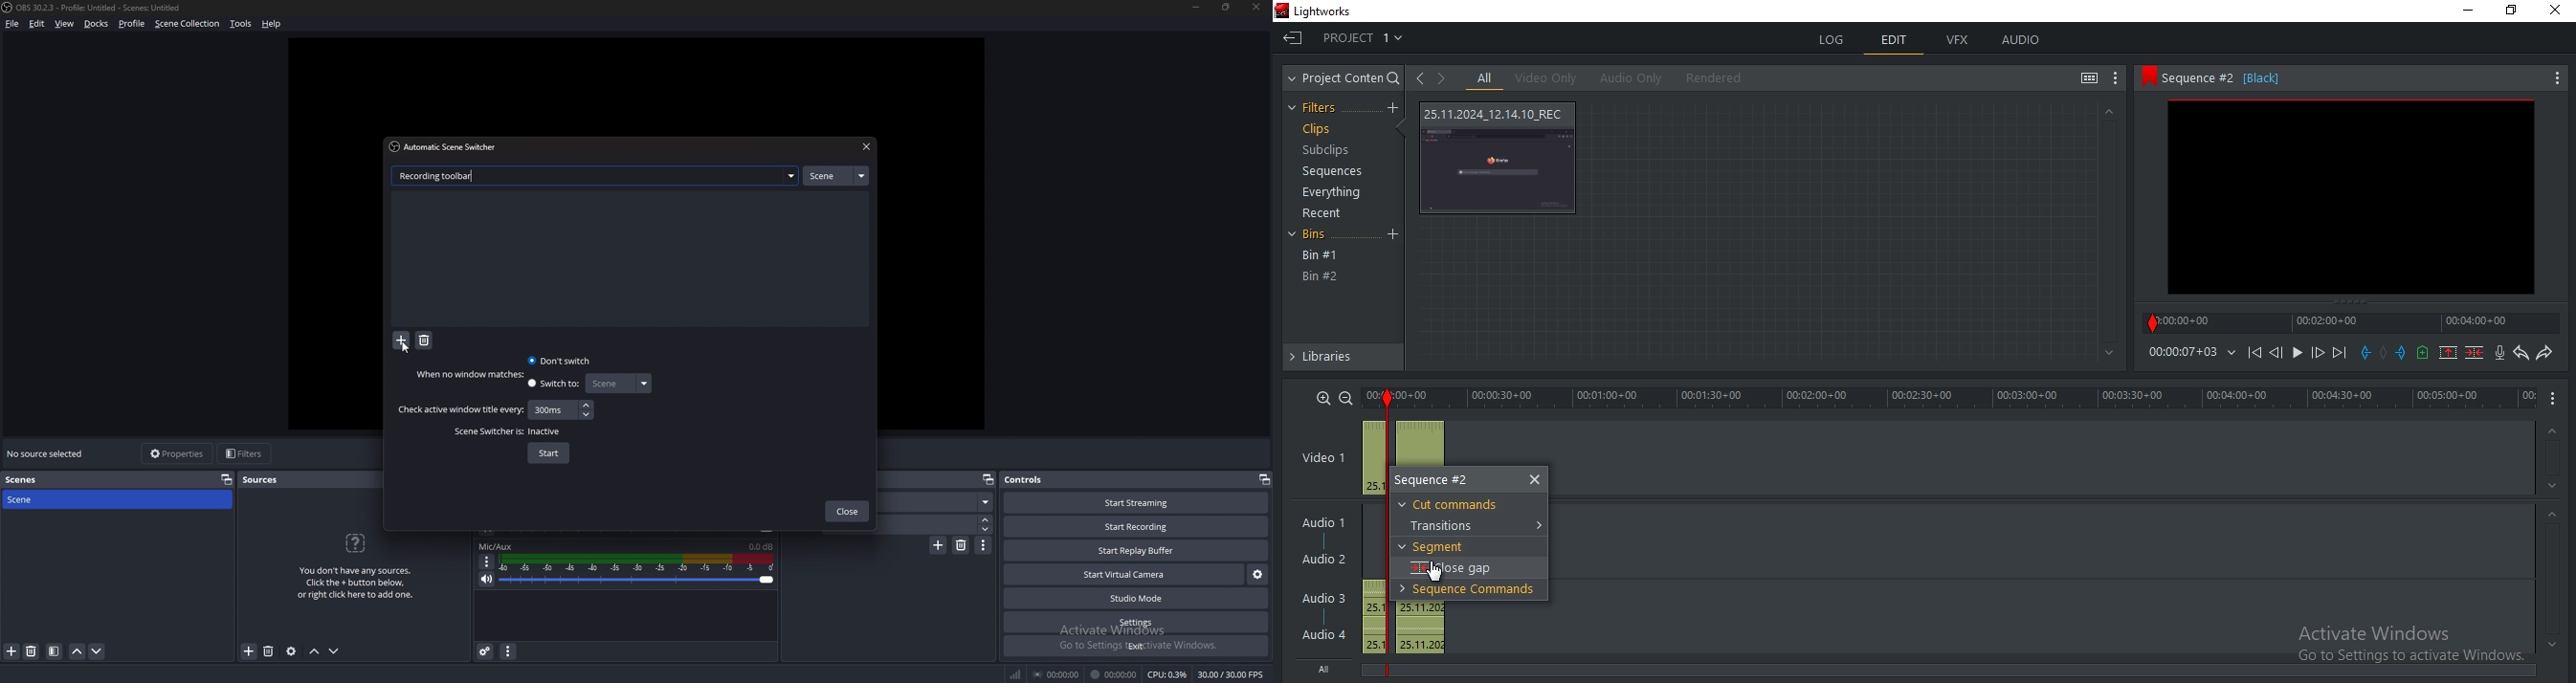  What do you see at coordinates (1018, 674) in the screenshot?
I see `network` at bounding box center [1018, 674].